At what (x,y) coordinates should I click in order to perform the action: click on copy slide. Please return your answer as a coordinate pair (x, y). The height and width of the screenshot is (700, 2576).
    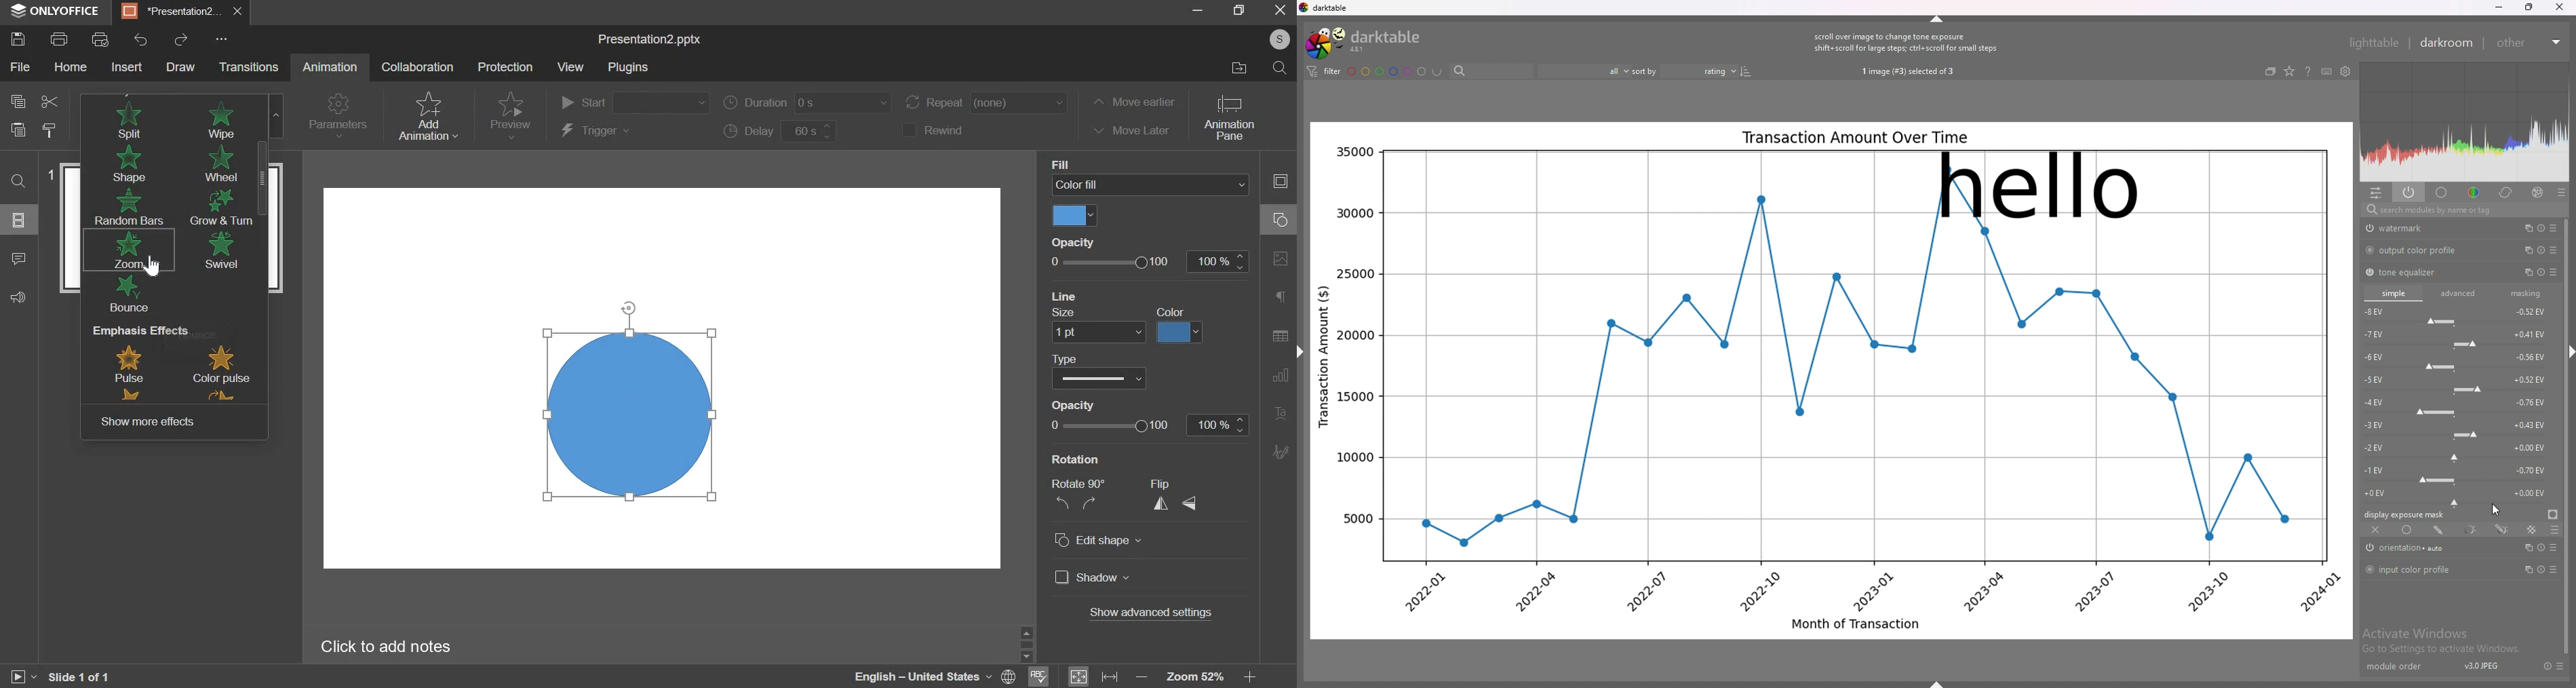
    Looking at the image, I should click on (50, 130).